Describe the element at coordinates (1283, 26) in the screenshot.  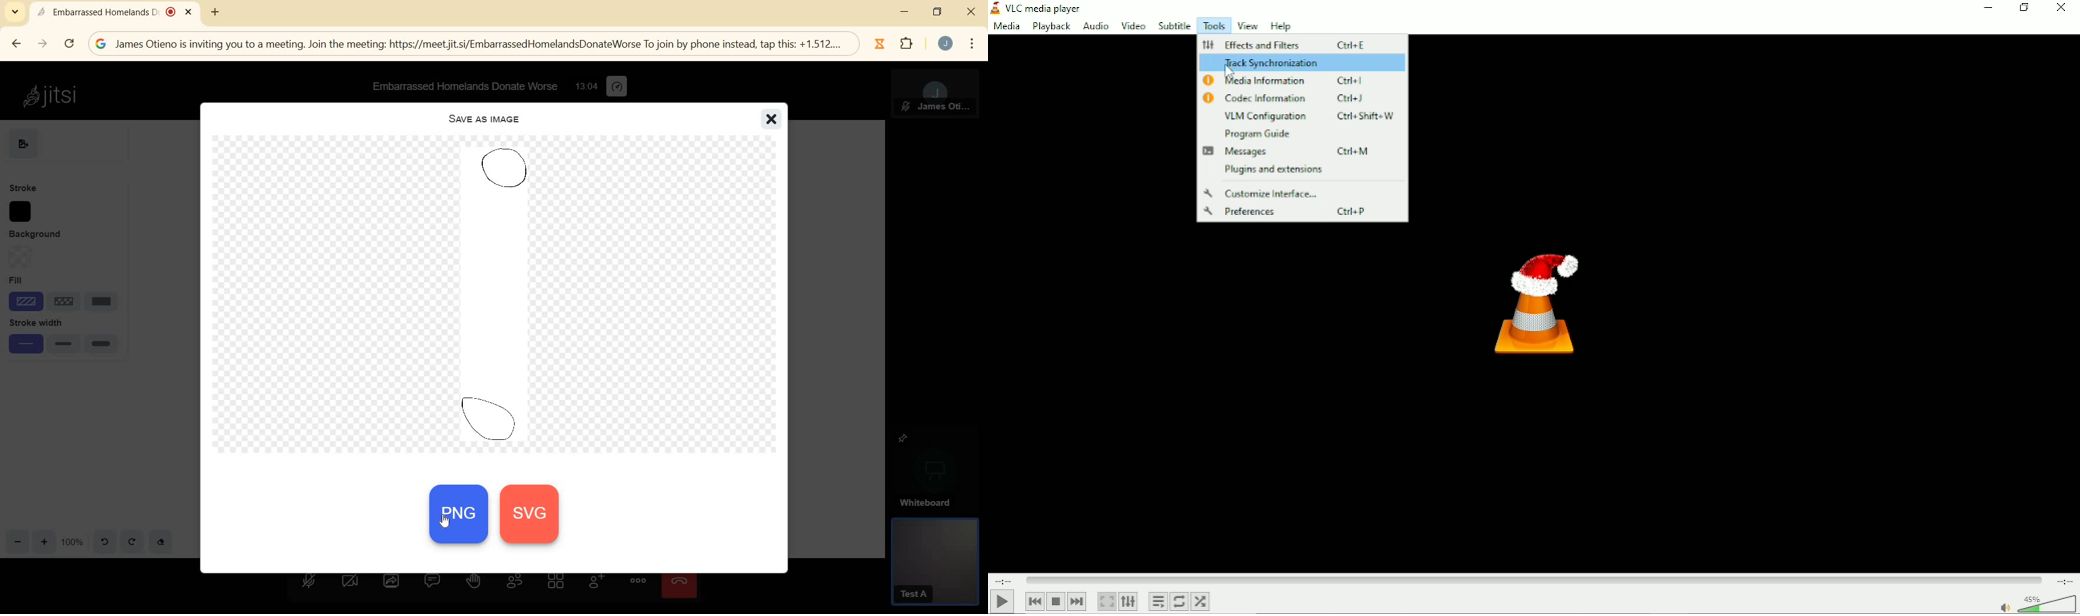
I see `Help` at that location.